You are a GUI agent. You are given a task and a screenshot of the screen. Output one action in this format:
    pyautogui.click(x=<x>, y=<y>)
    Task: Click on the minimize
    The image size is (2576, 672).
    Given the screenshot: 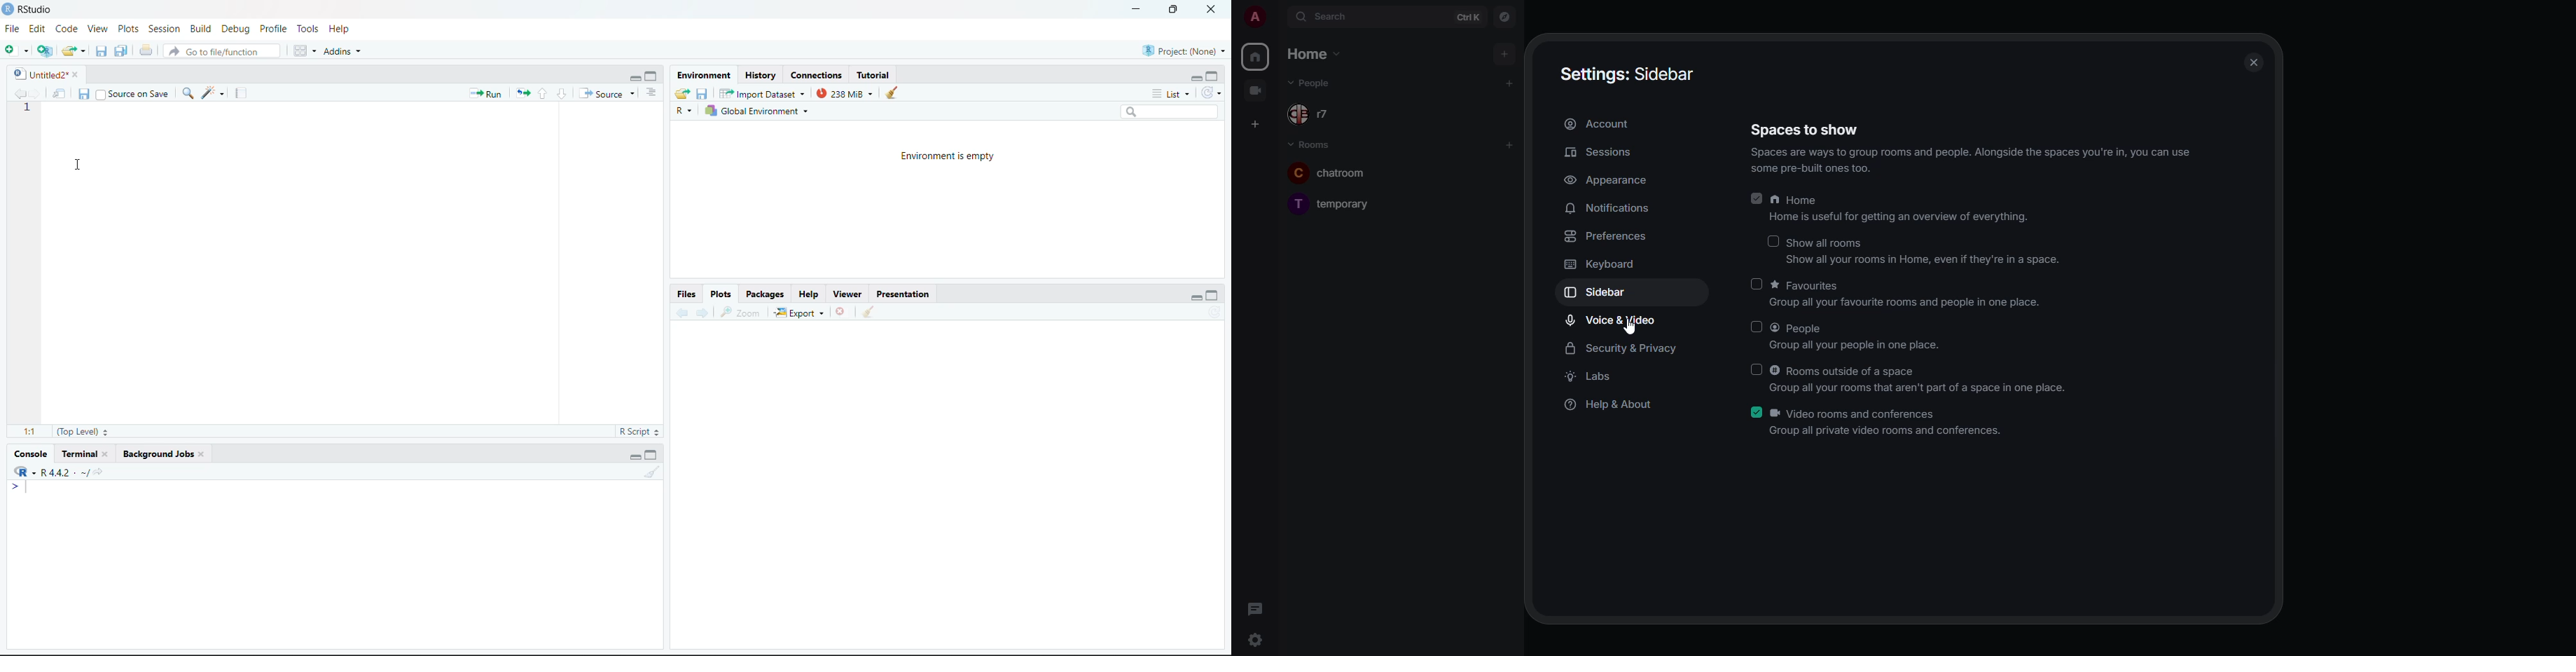 What is the action you would take?
    pyautogui.click(x=635, y=457)
    